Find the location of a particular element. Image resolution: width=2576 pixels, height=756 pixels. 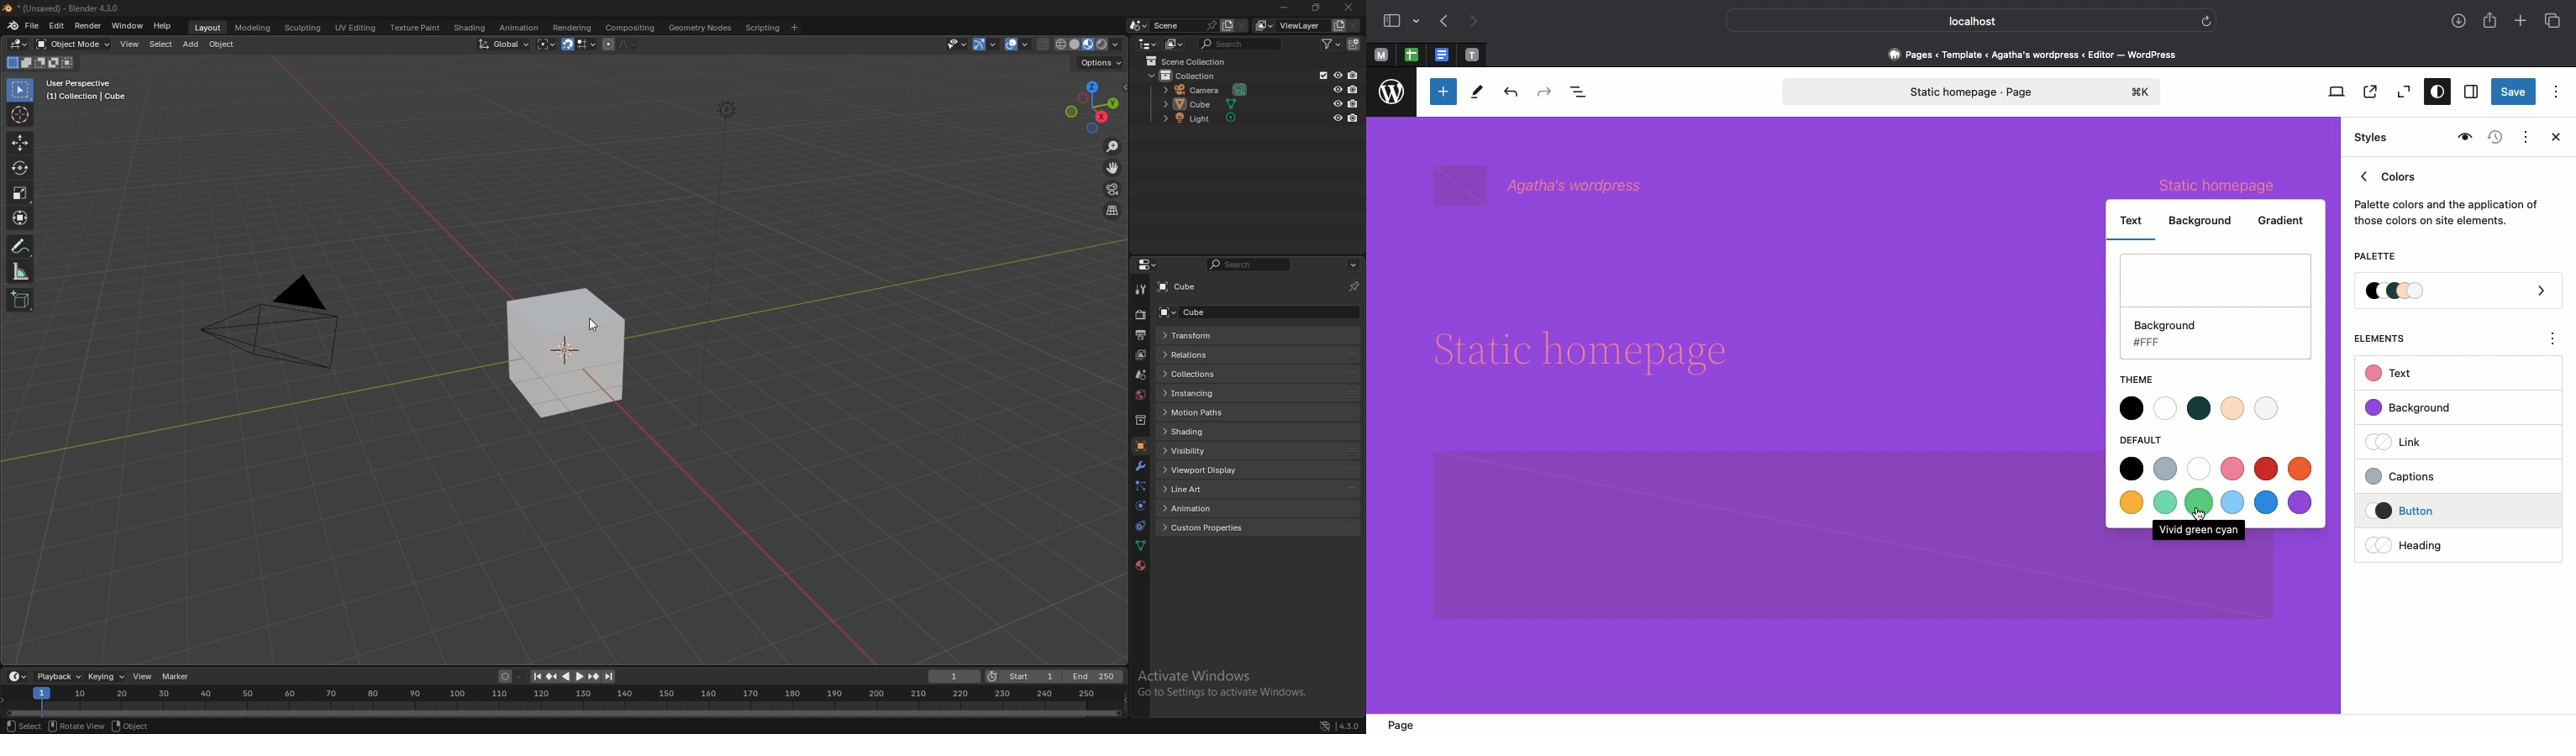

Styles is located at coordinates (2373, 138).